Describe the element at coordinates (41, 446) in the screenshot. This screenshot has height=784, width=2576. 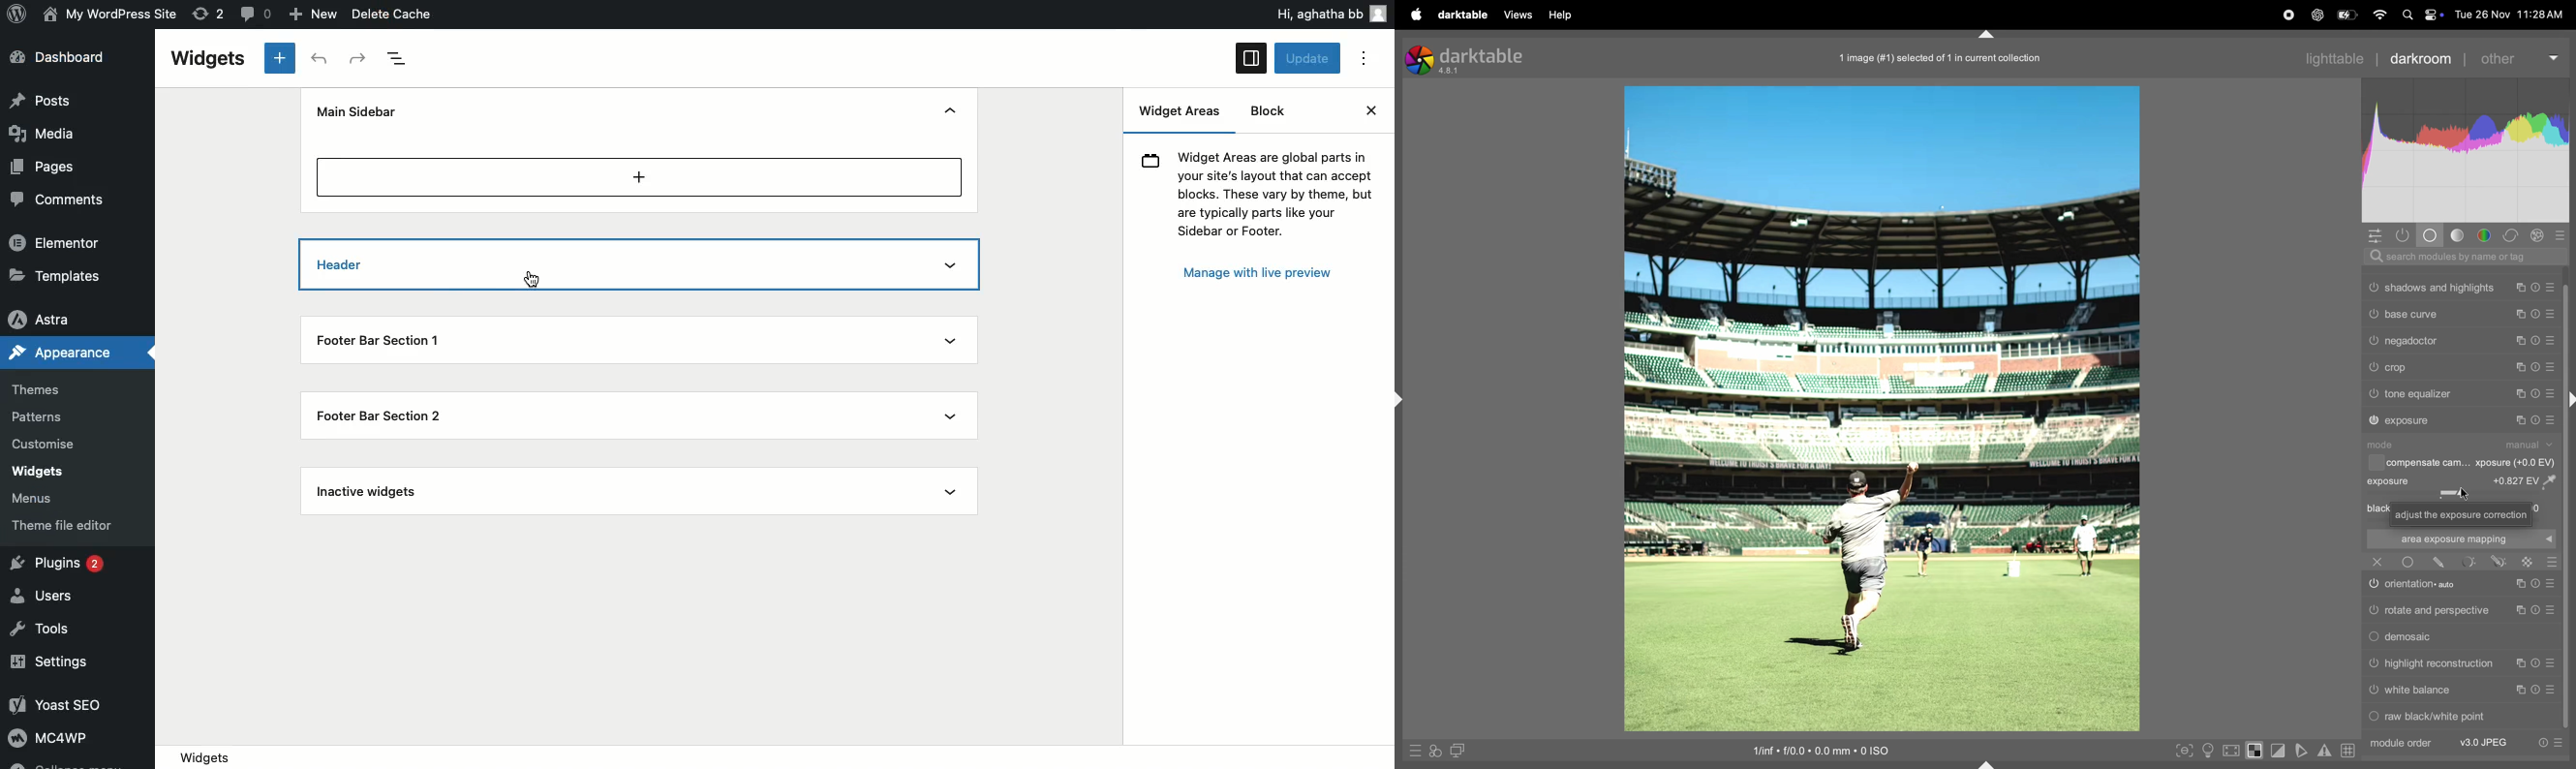
I see `Customise` at that location.